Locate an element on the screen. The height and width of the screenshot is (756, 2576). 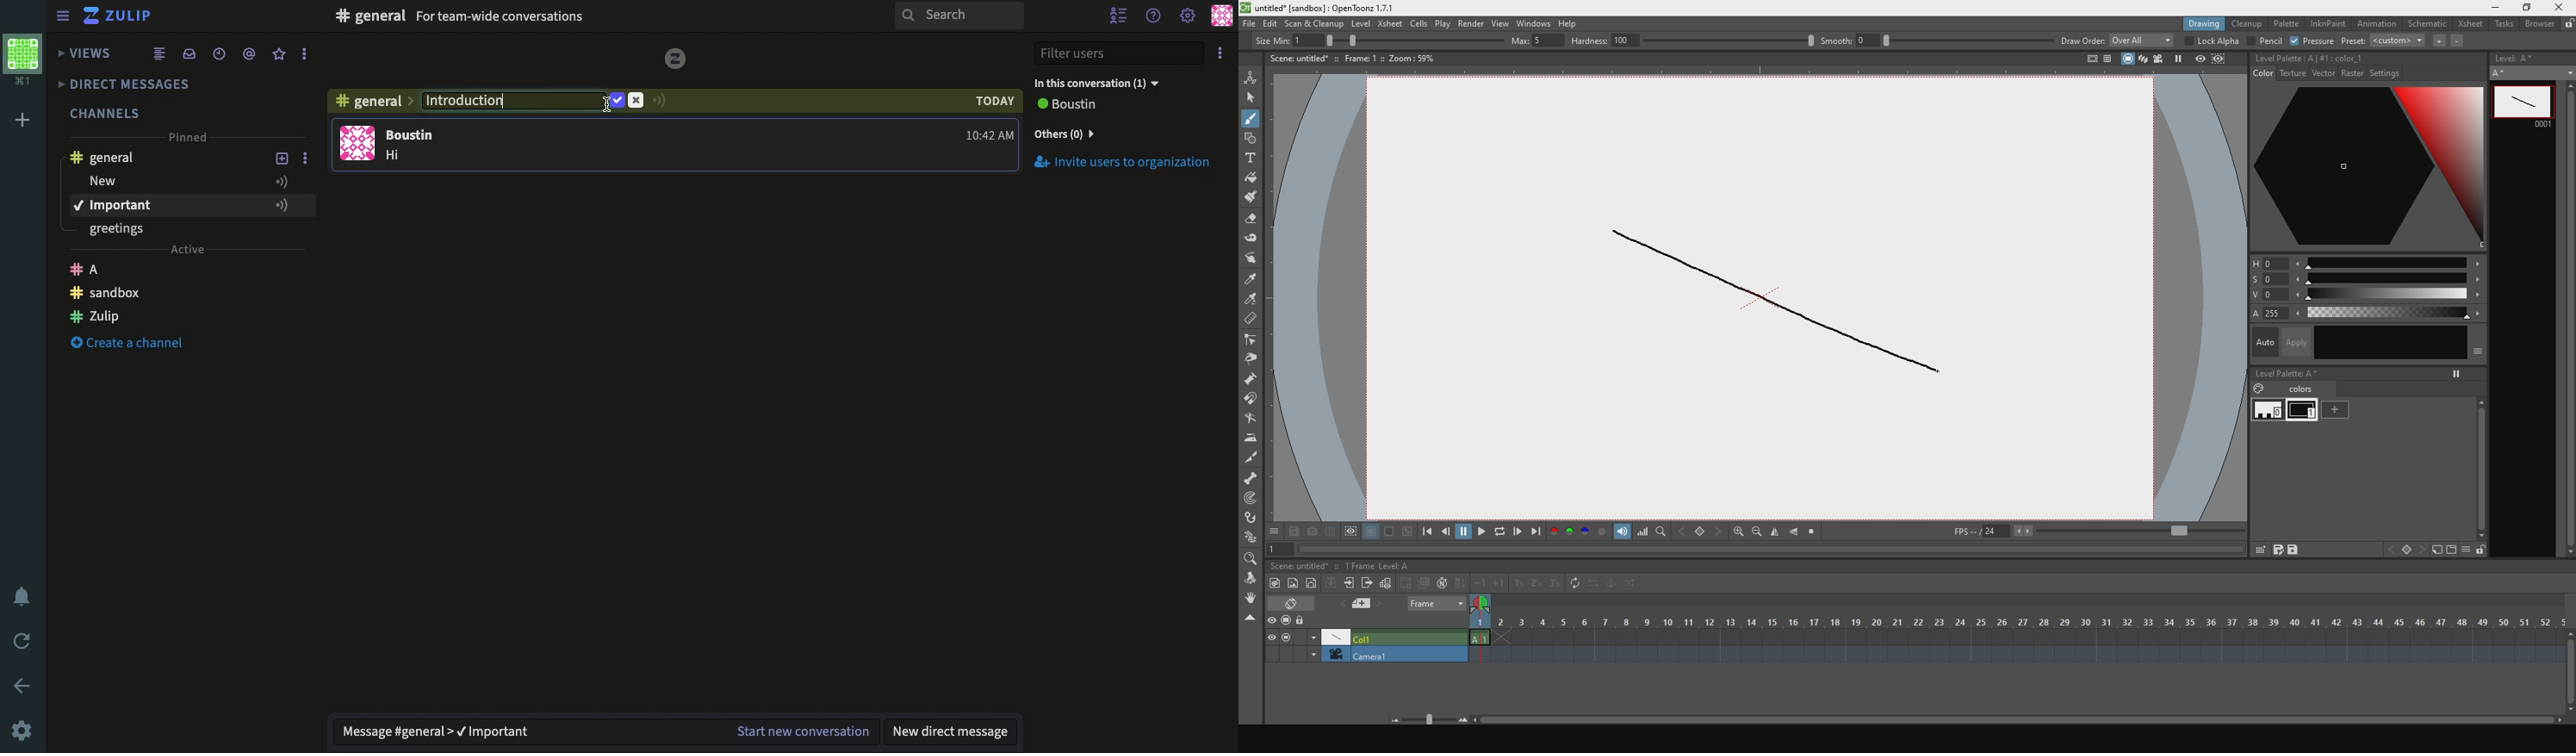
hook is located at coordinates (1252, 519).